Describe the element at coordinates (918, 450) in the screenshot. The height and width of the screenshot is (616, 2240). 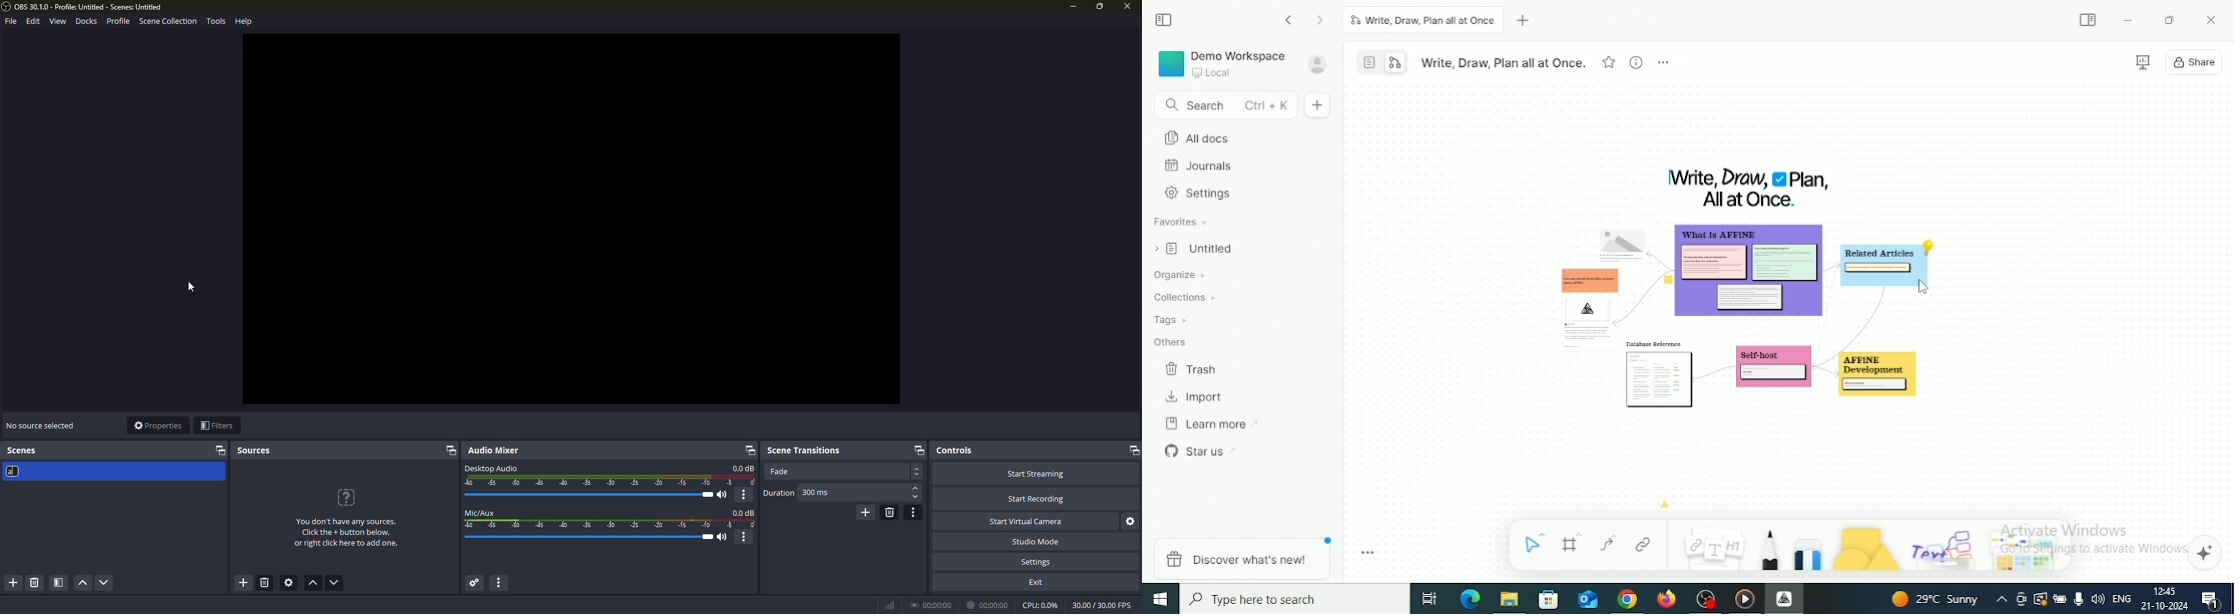
I see `expand` at that location.